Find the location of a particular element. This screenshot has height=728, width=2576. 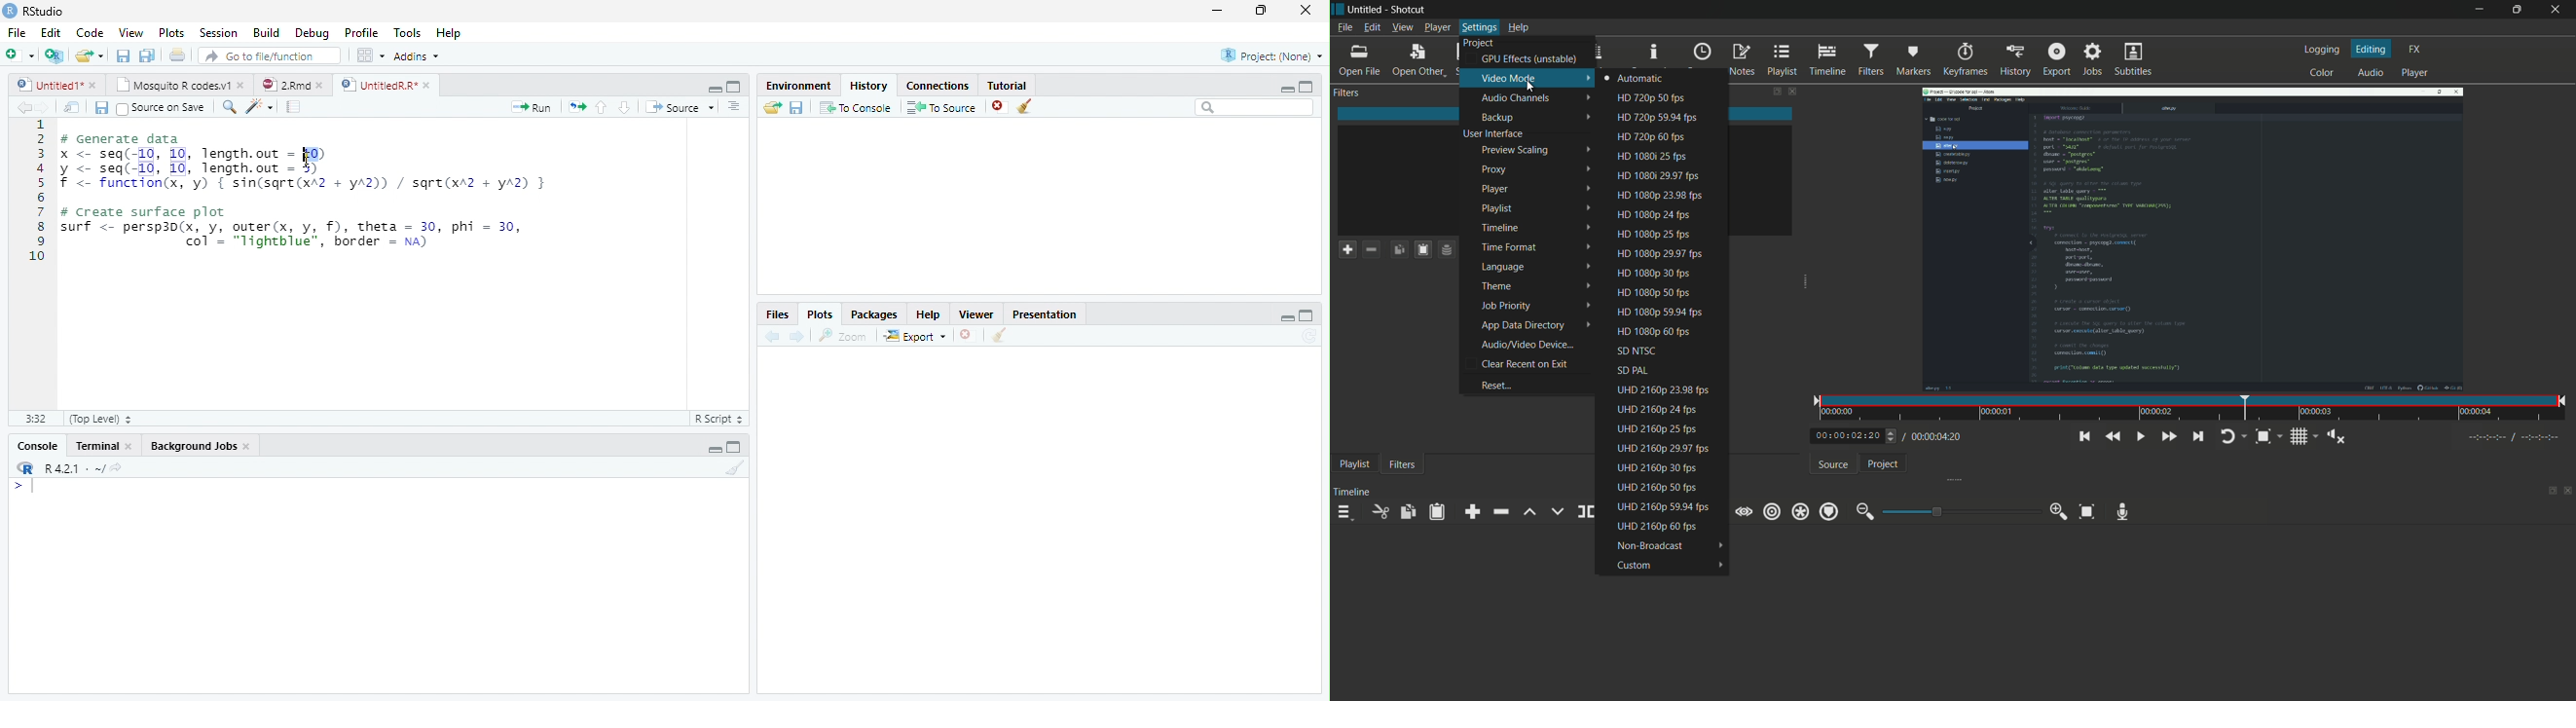

Show document outline is located at coordinates (733, 105).